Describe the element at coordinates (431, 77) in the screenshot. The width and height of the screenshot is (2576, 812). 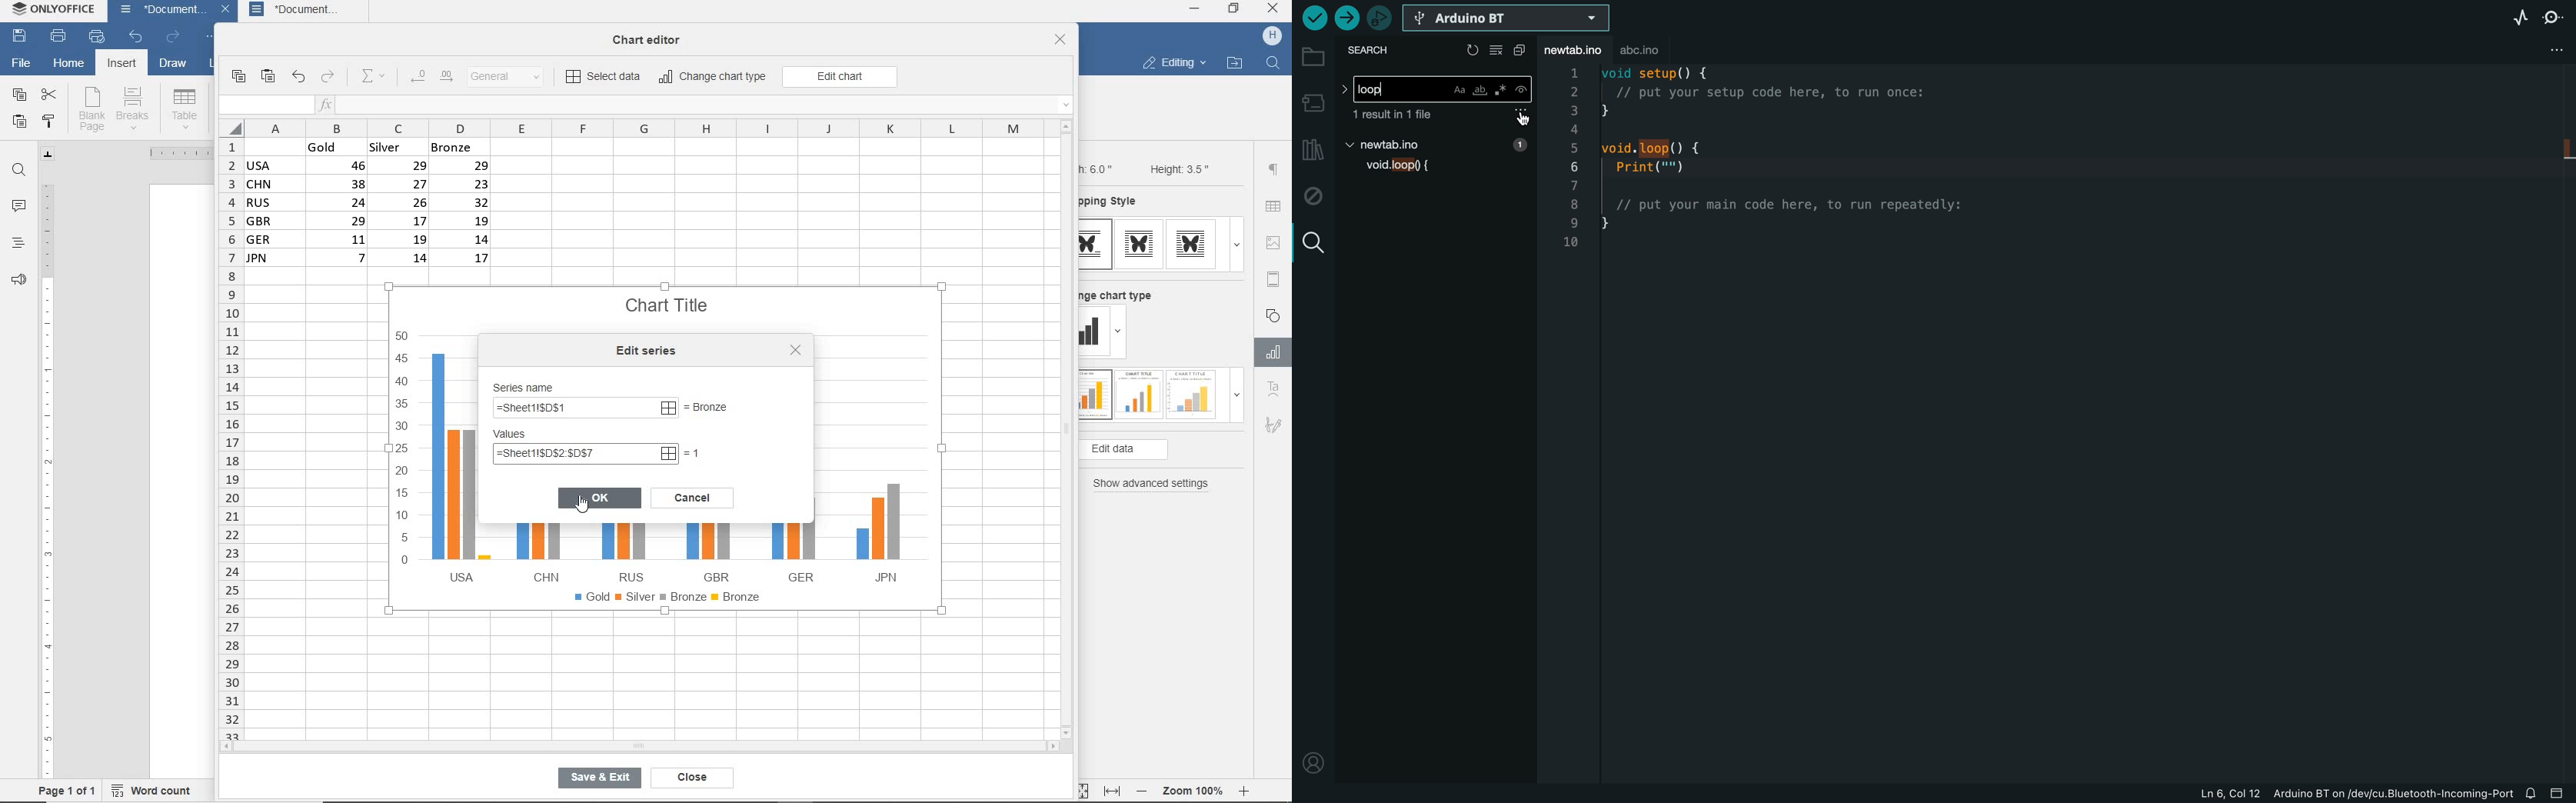
I see `change decimal place` at that location.